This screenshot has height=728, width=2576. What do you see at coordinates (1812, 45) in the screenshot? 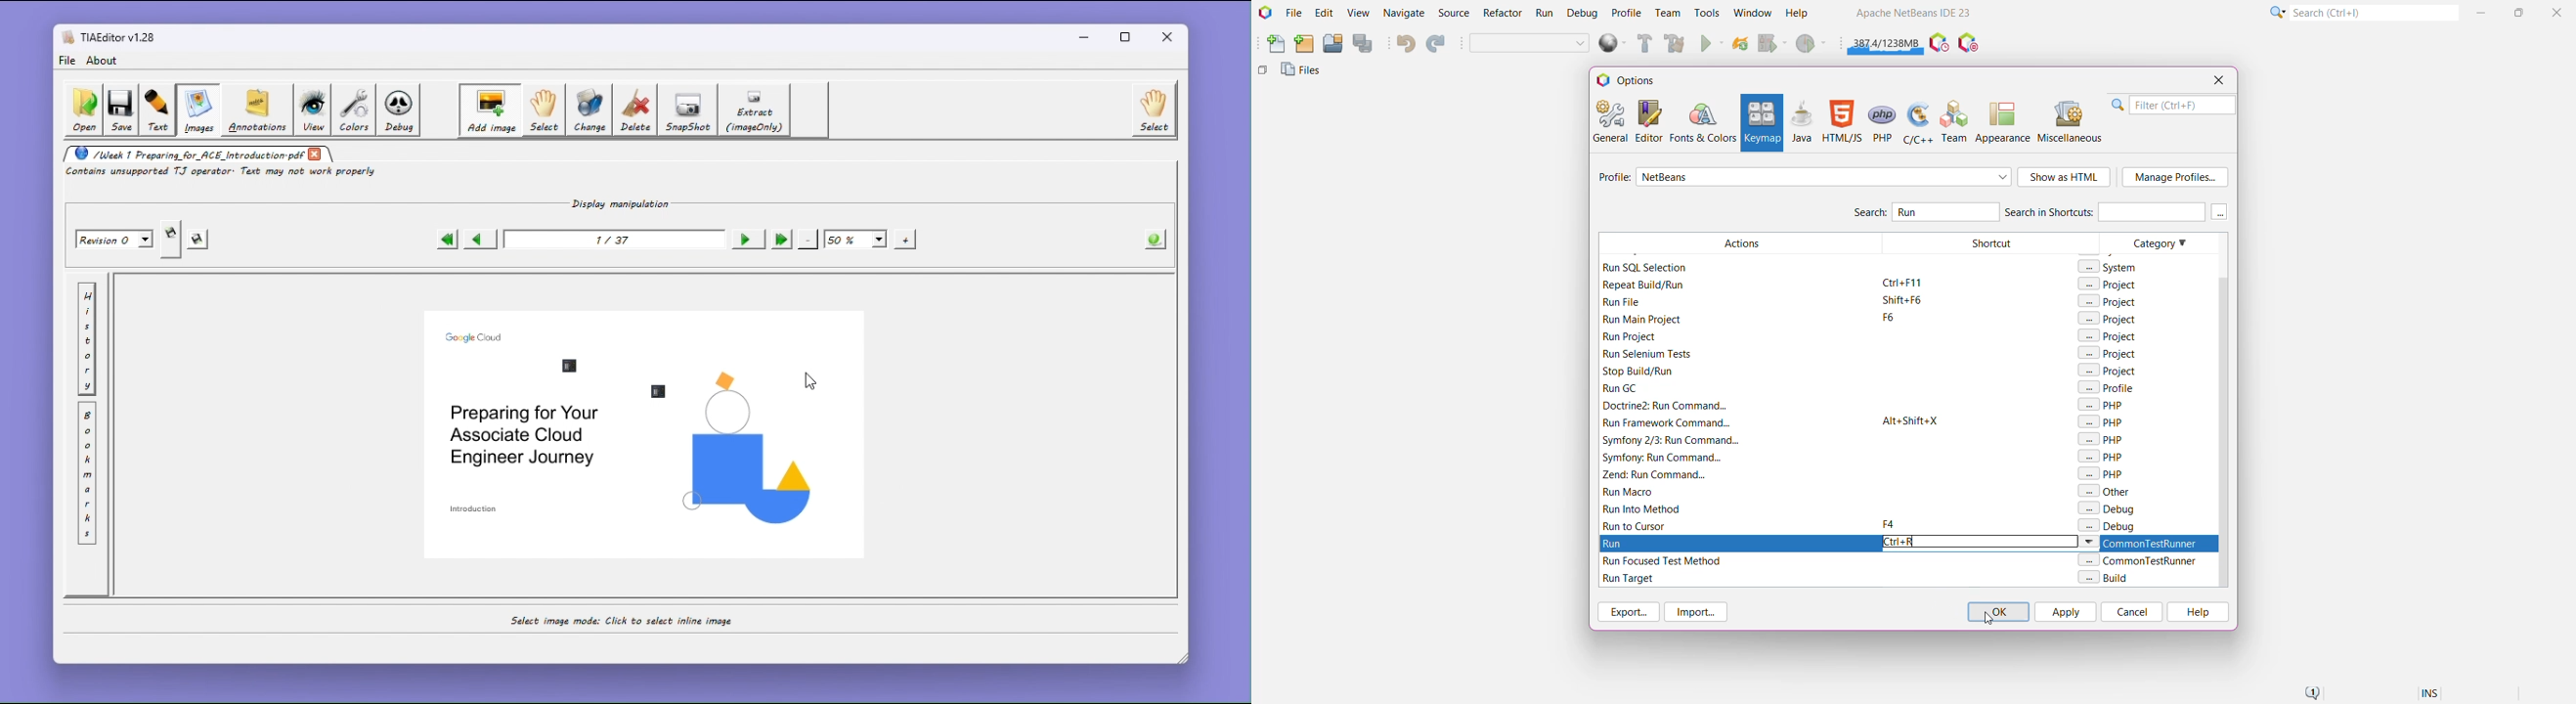
I see `Profile Main project` at bounding box center [1812, 45].